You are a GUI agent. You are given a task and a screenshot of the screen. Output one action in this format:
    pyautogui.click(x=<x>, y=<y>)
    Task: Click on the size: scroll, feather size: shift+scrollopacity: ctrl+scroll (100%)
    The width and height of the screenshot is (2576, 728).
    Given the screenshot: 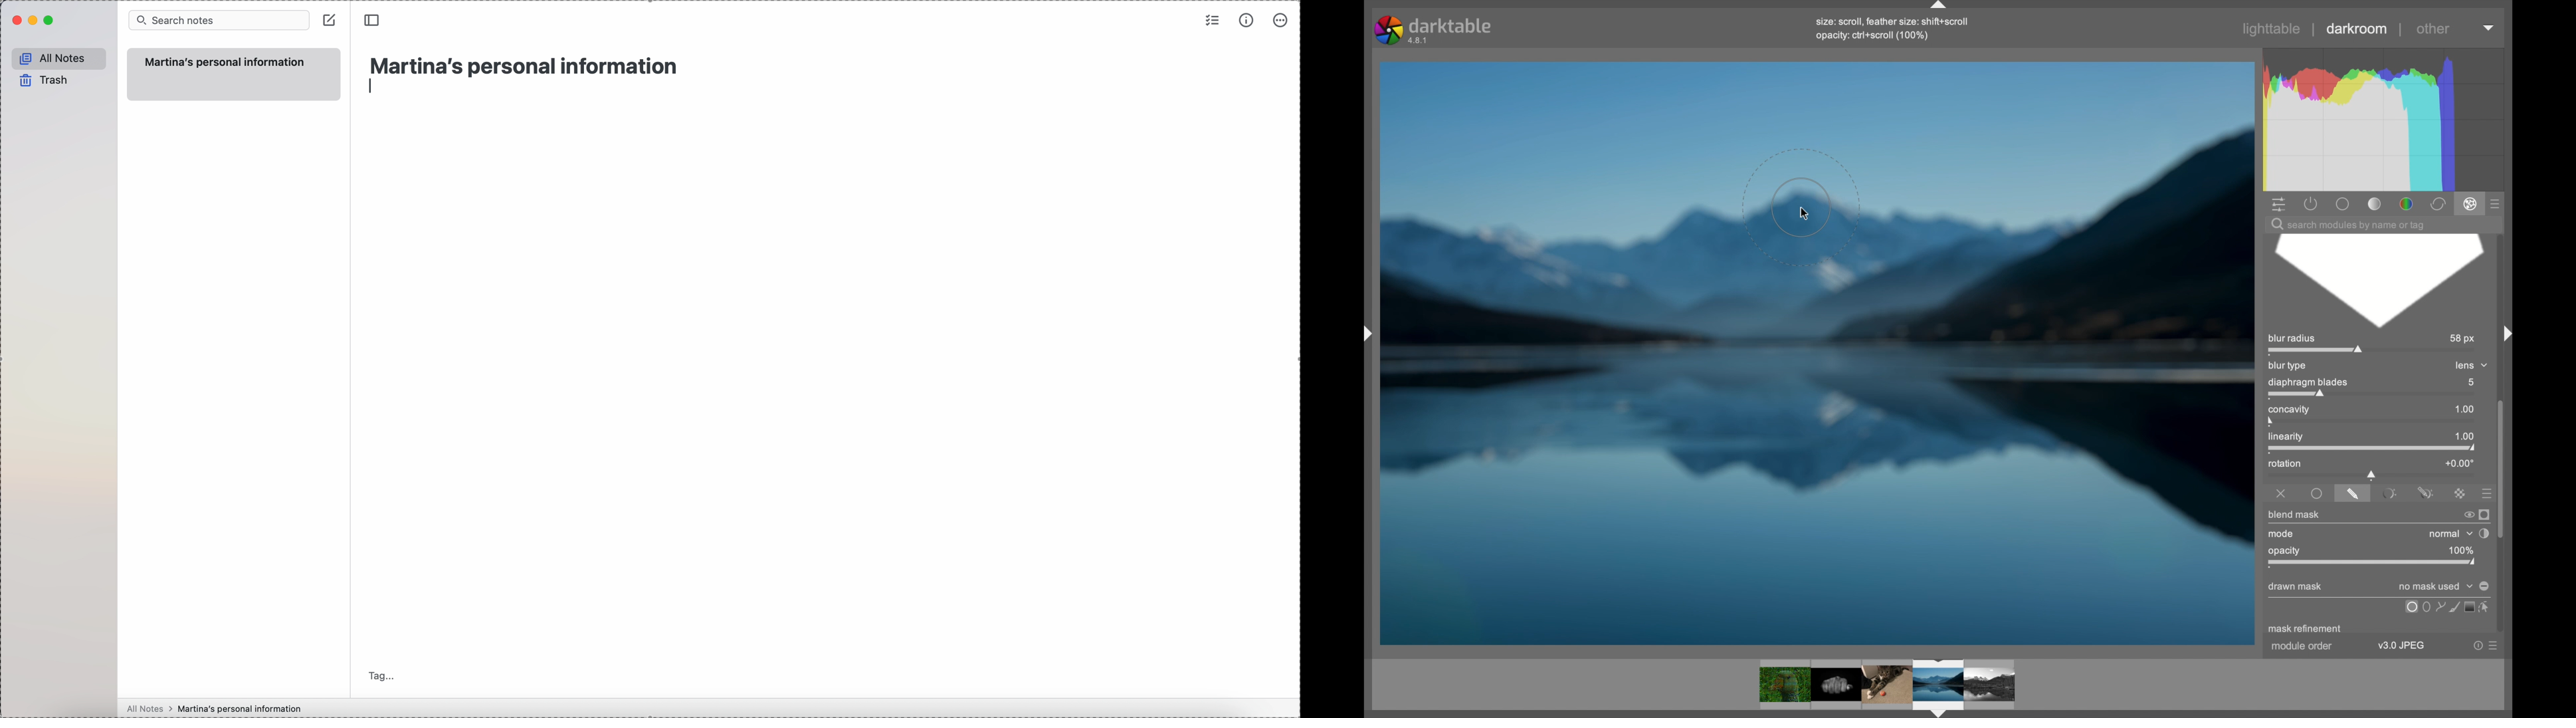 What is the action you would take?
    pyautogui.click(x=1896, y=28)
    